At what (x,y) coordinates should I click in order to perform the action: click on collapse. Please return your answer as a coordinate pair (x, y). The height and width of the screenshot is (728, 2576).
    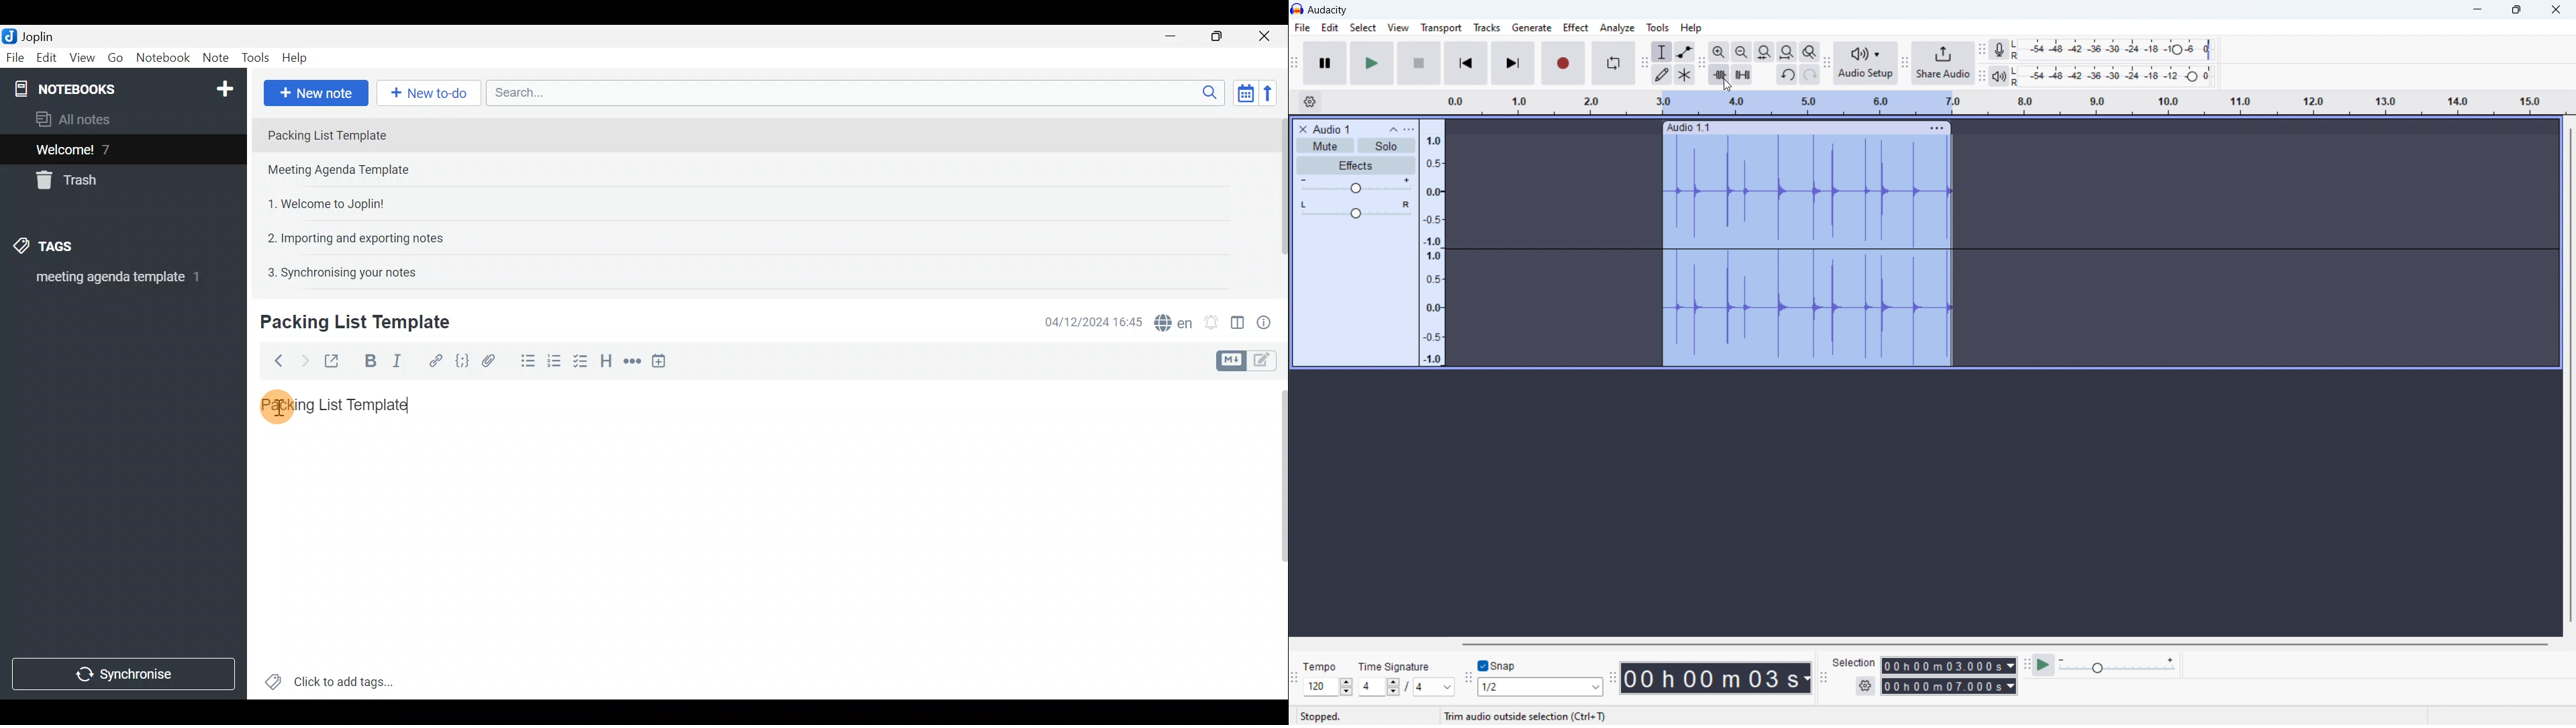
    Looking at the image, I should click on (1393, 130).